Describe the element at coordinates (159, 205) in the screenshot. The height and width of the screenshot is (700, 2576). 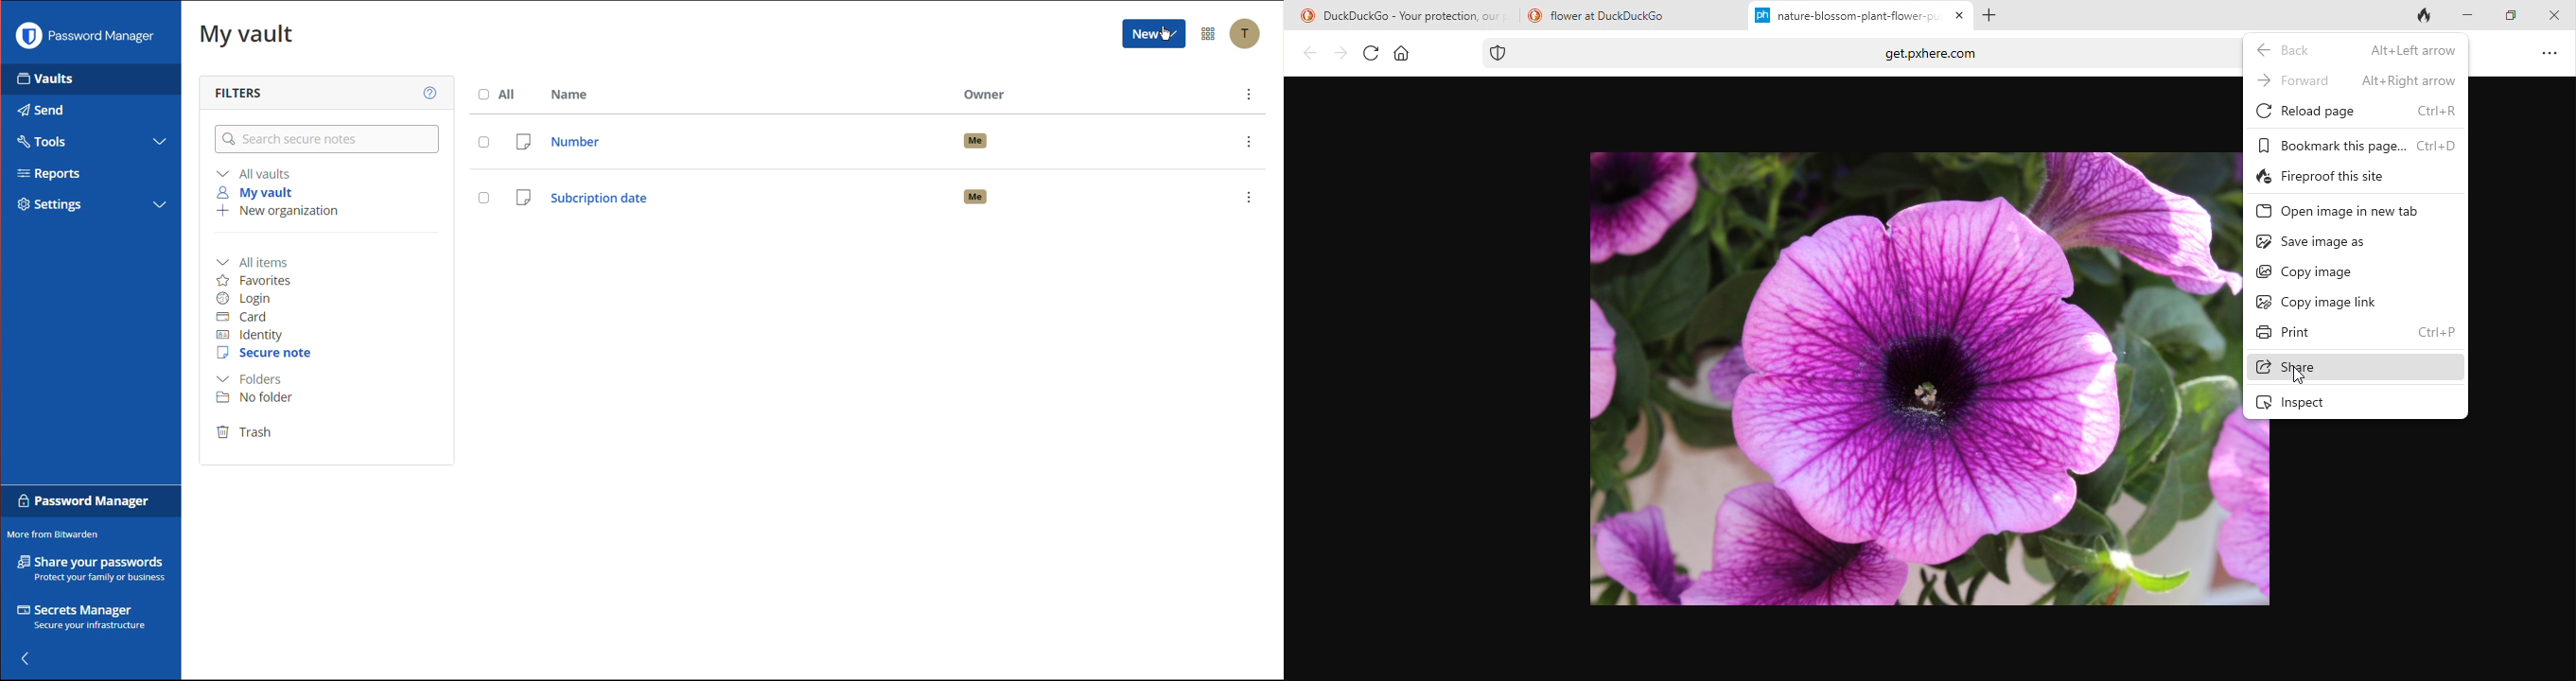
I see `expand/collapse` at that location.